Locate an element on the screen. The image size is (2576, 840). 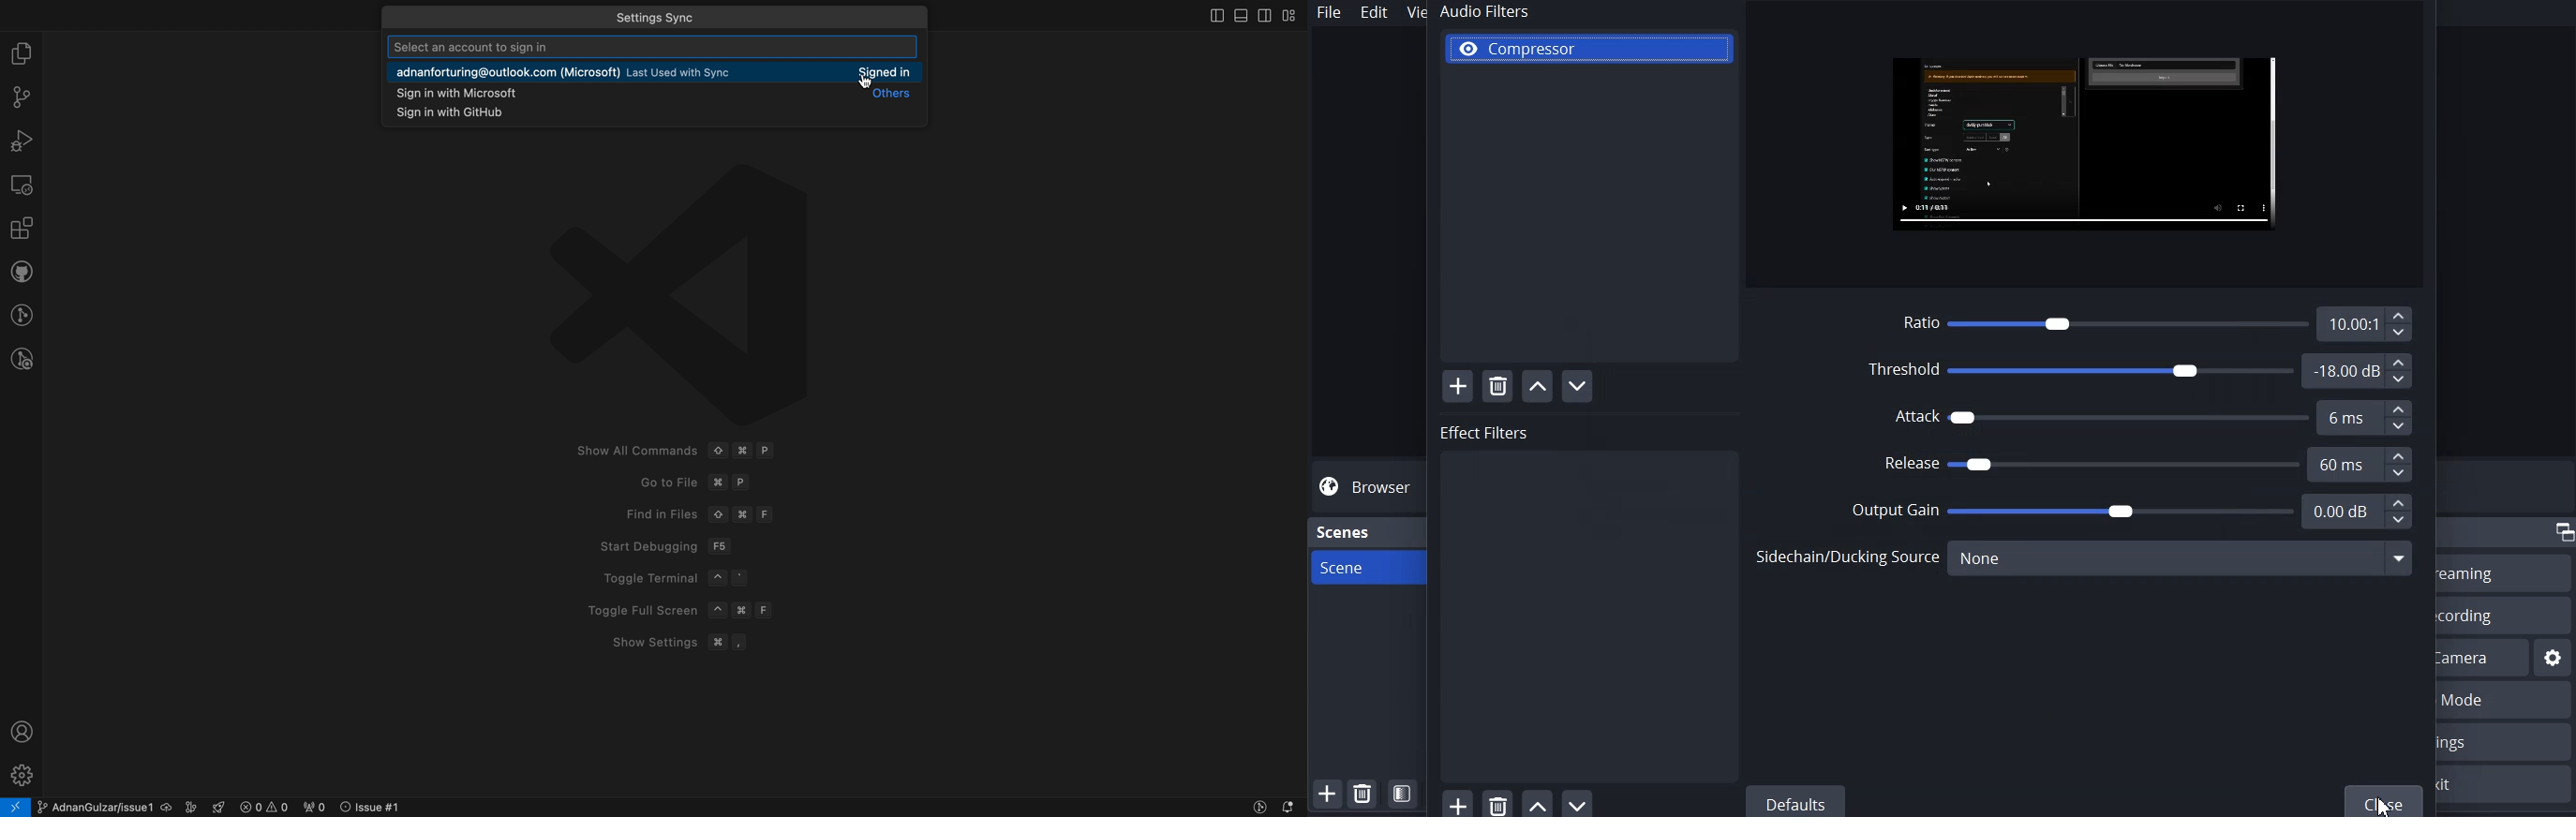
Remove Selected Scene is located at coordinates (1362, 793).